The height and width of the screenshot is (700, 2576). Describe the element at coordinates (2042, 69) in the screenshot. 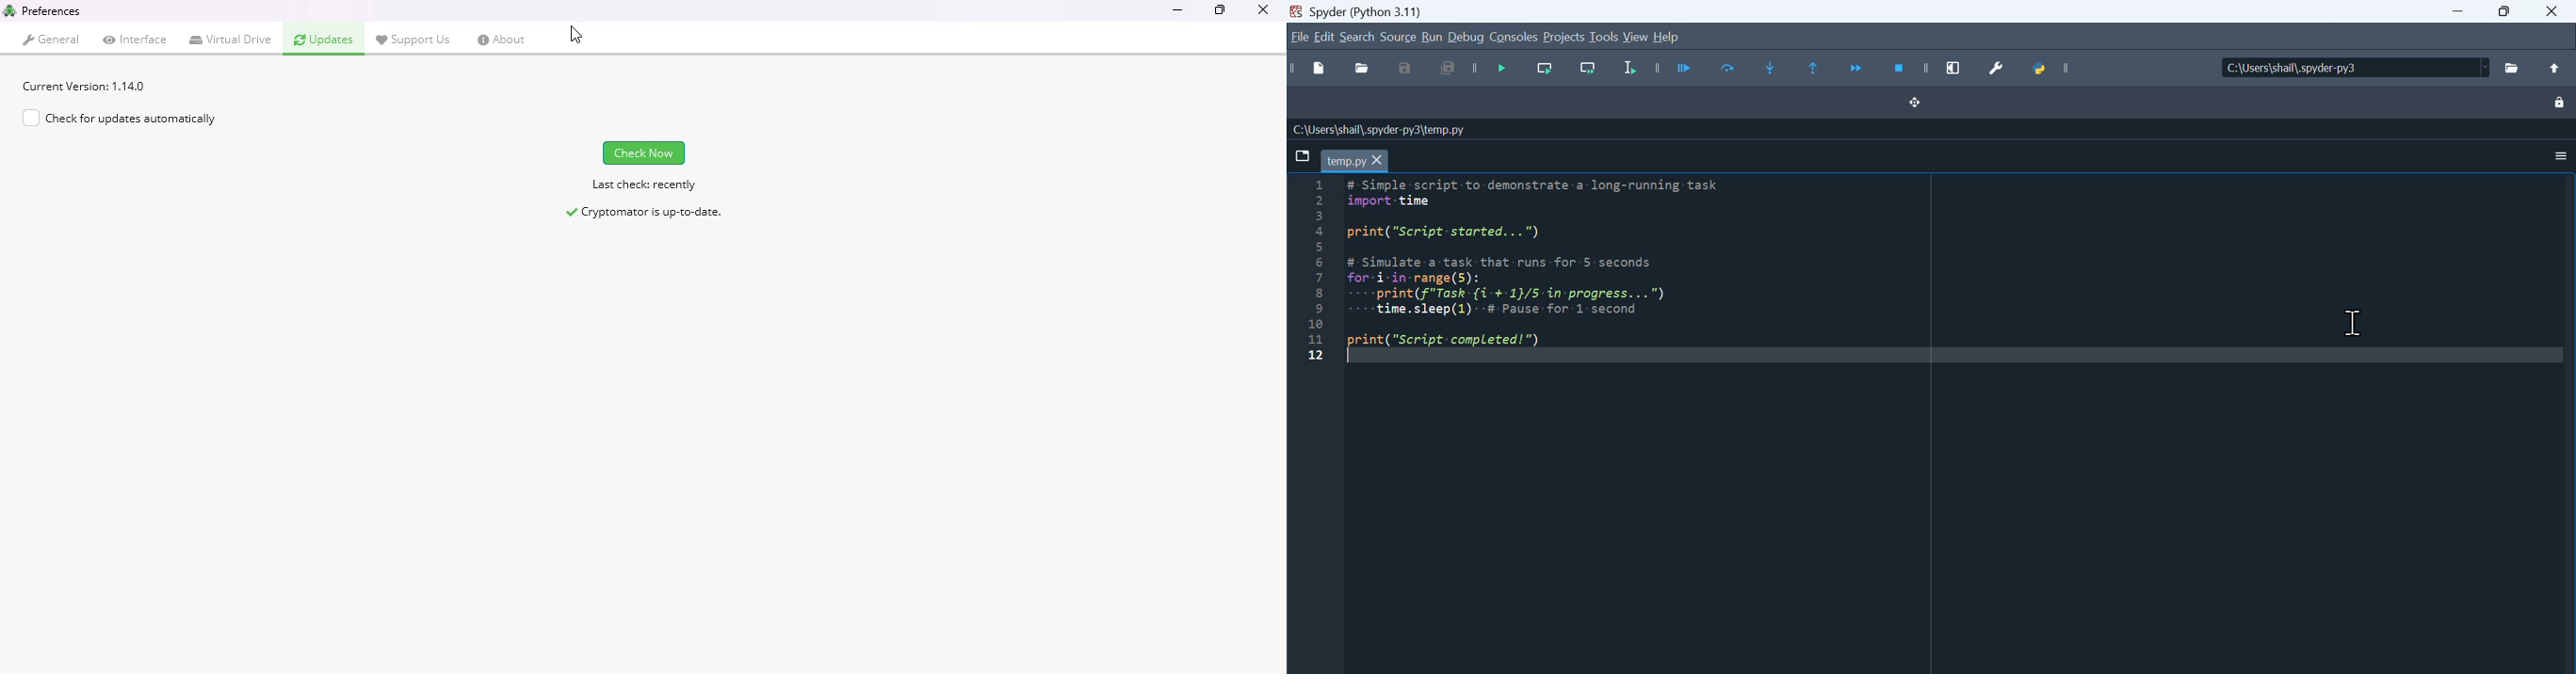

I see `Python path manager` at that location.